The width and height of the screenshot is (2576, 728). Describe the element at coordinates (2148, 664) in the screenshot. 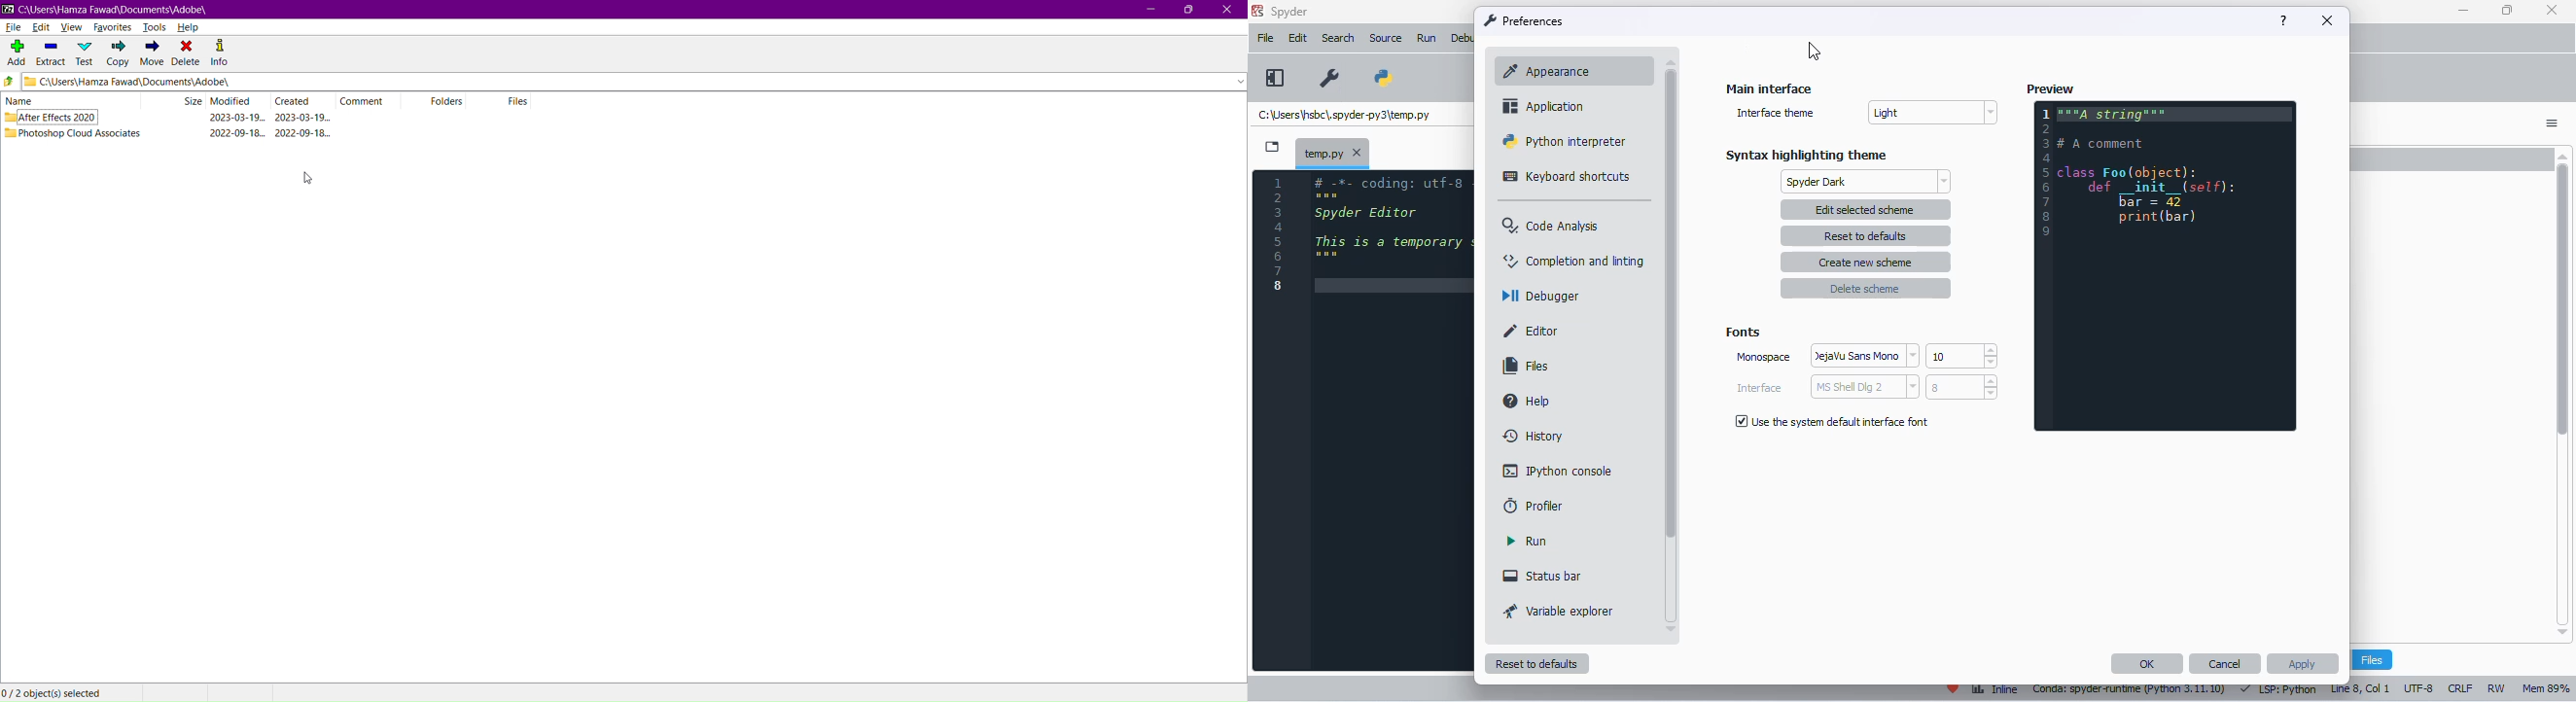

I see `OK` at that location.